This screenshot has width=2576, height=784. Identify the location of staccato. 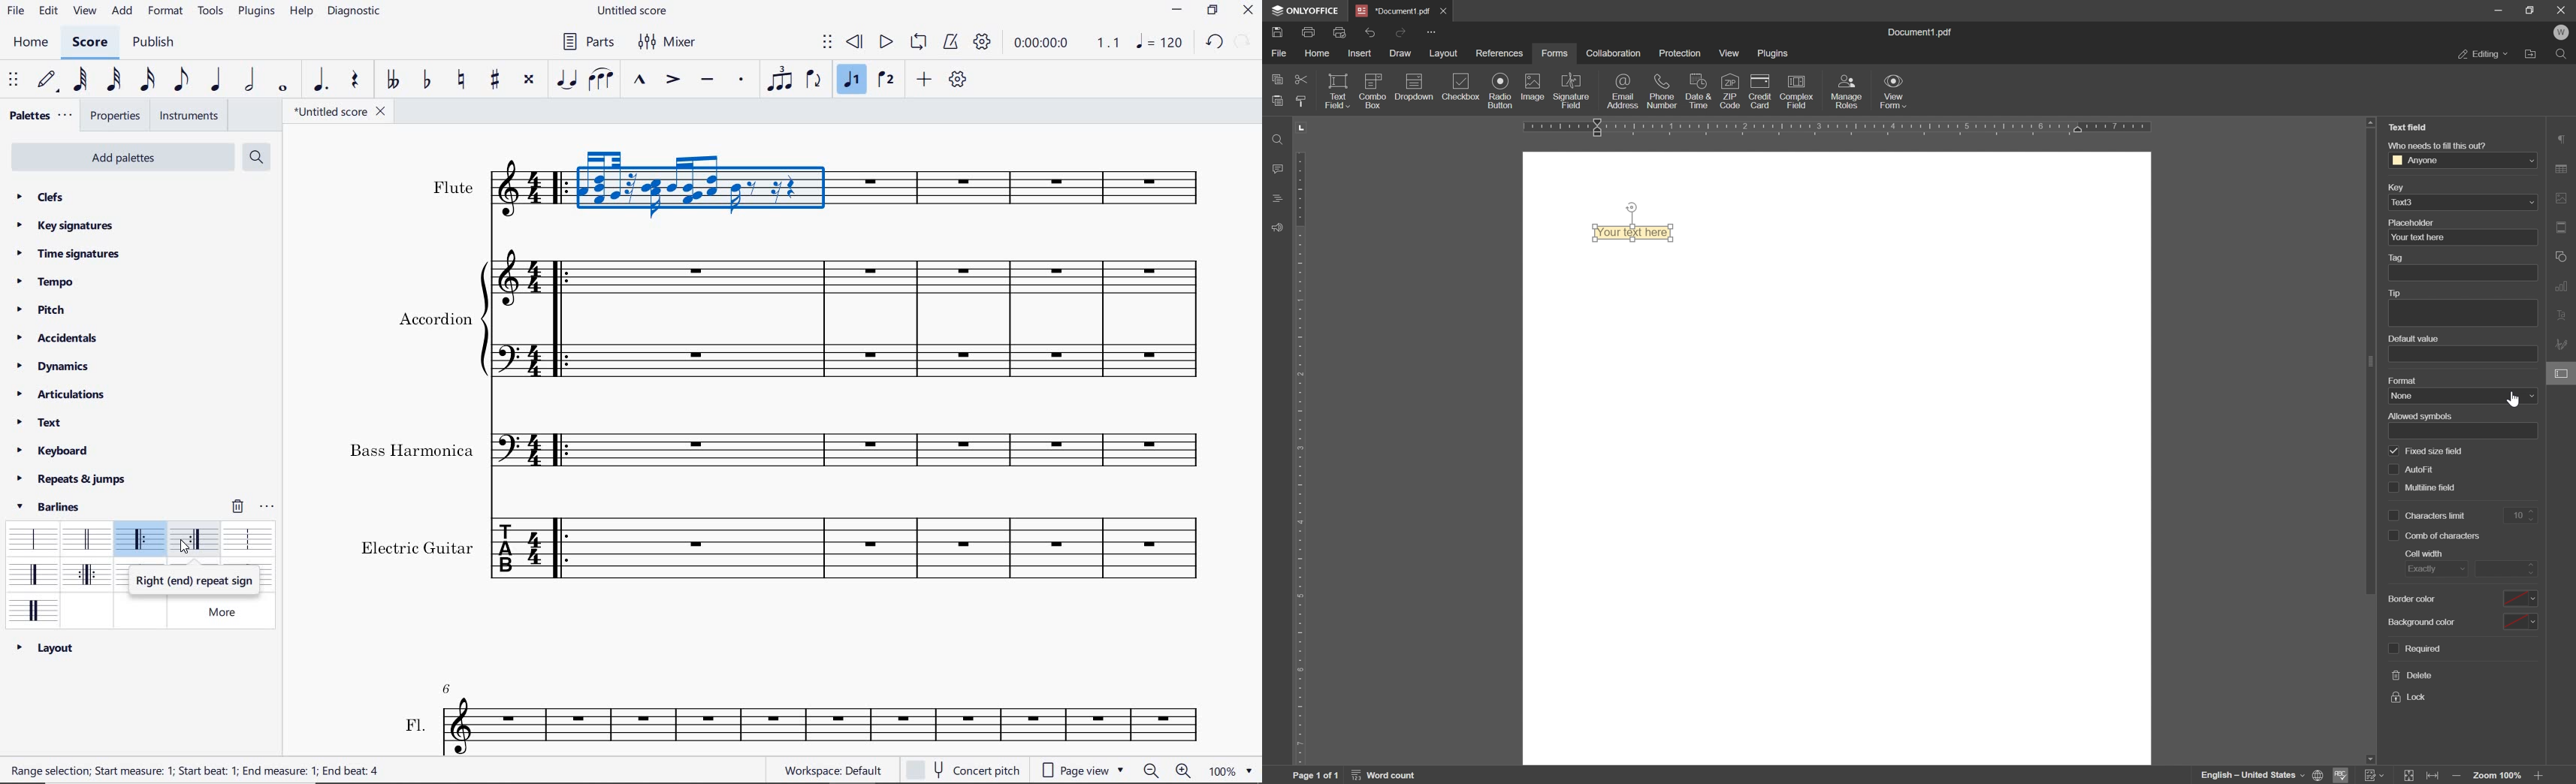
(742, 79).